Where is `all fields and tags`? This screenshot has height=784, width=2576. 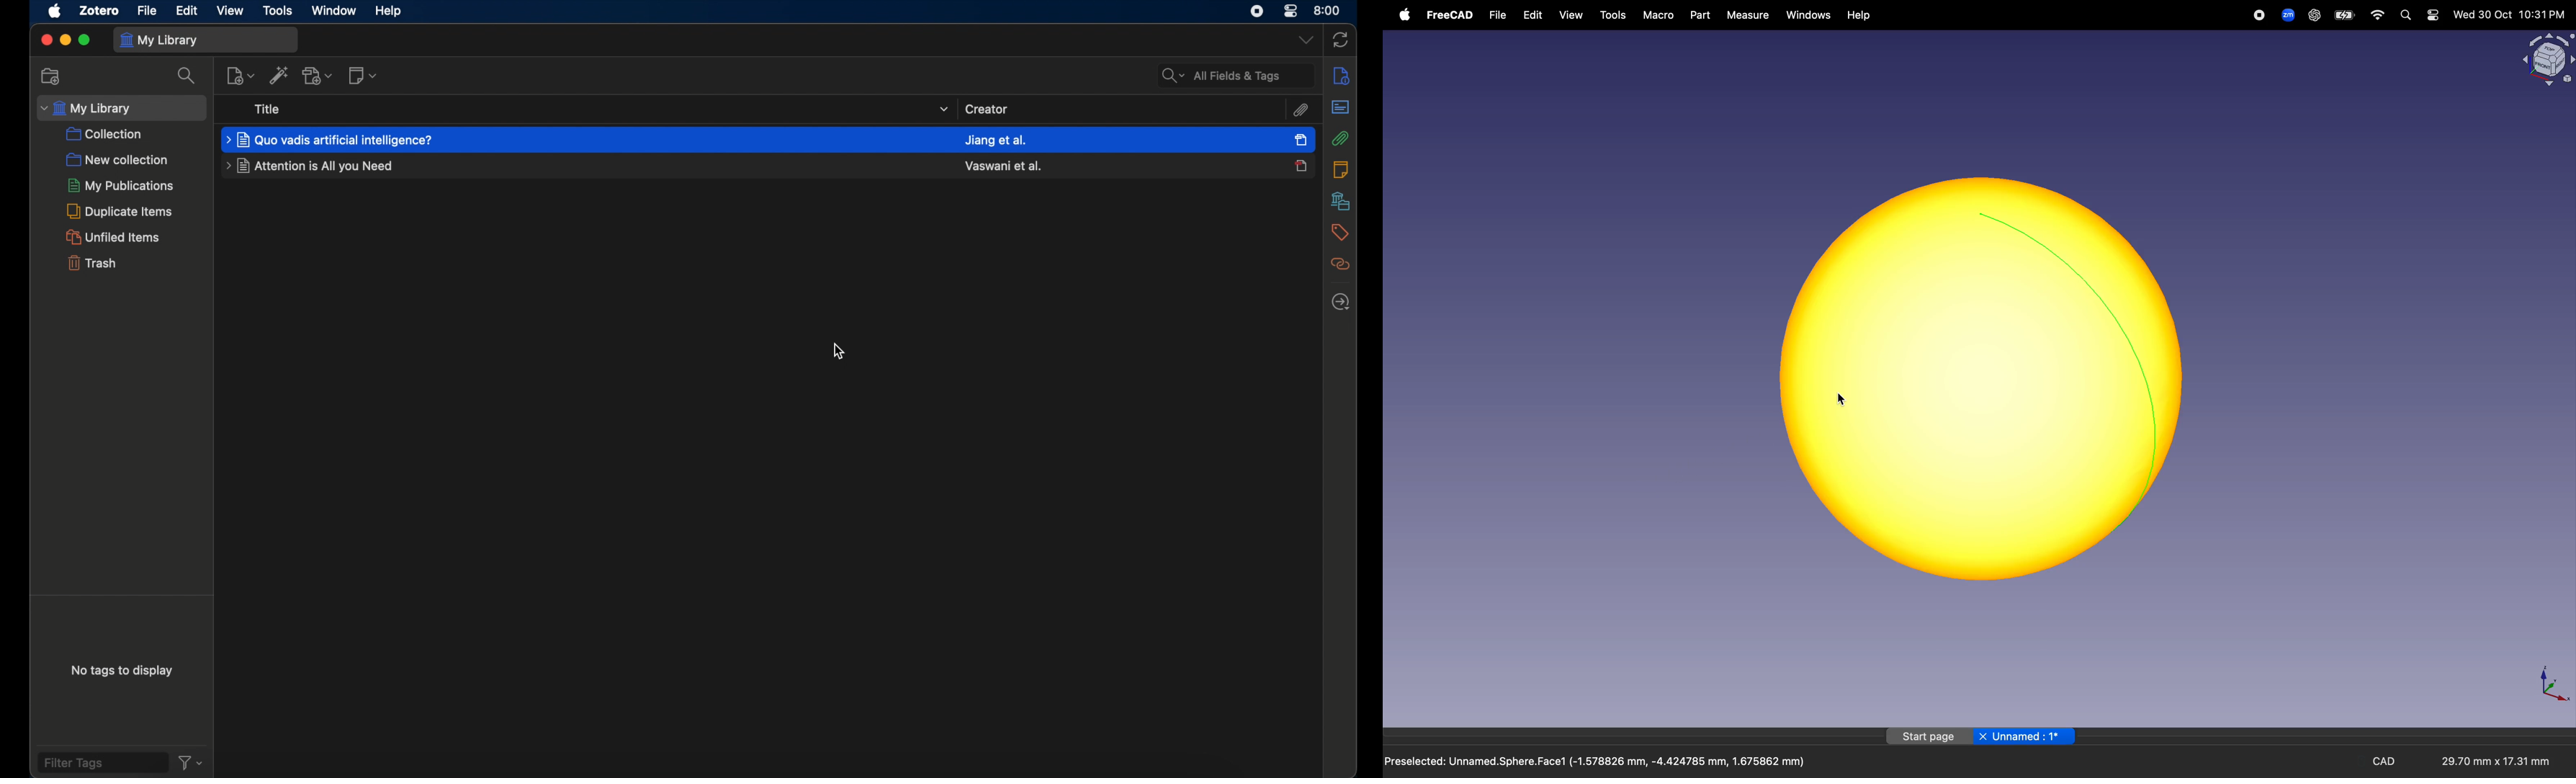
all fields and tags is located at coordinates (1235, 75).